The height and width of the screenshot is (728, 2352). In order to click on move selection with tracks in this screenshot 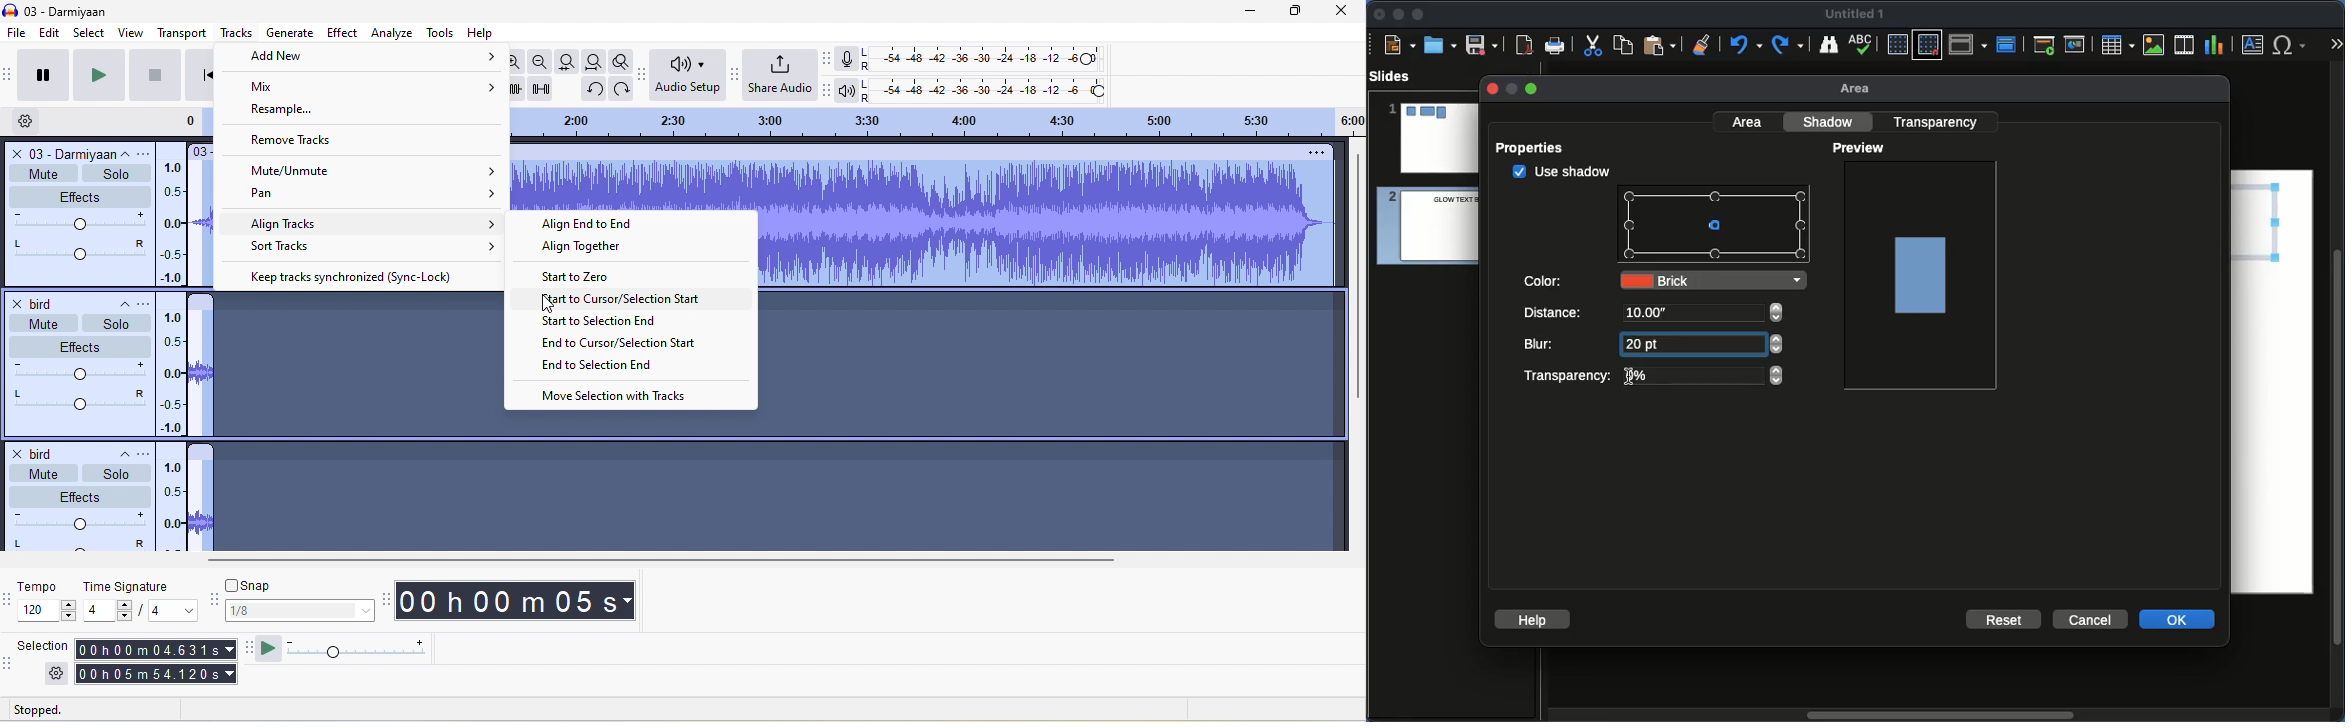, I will do `click(620, 396)`.